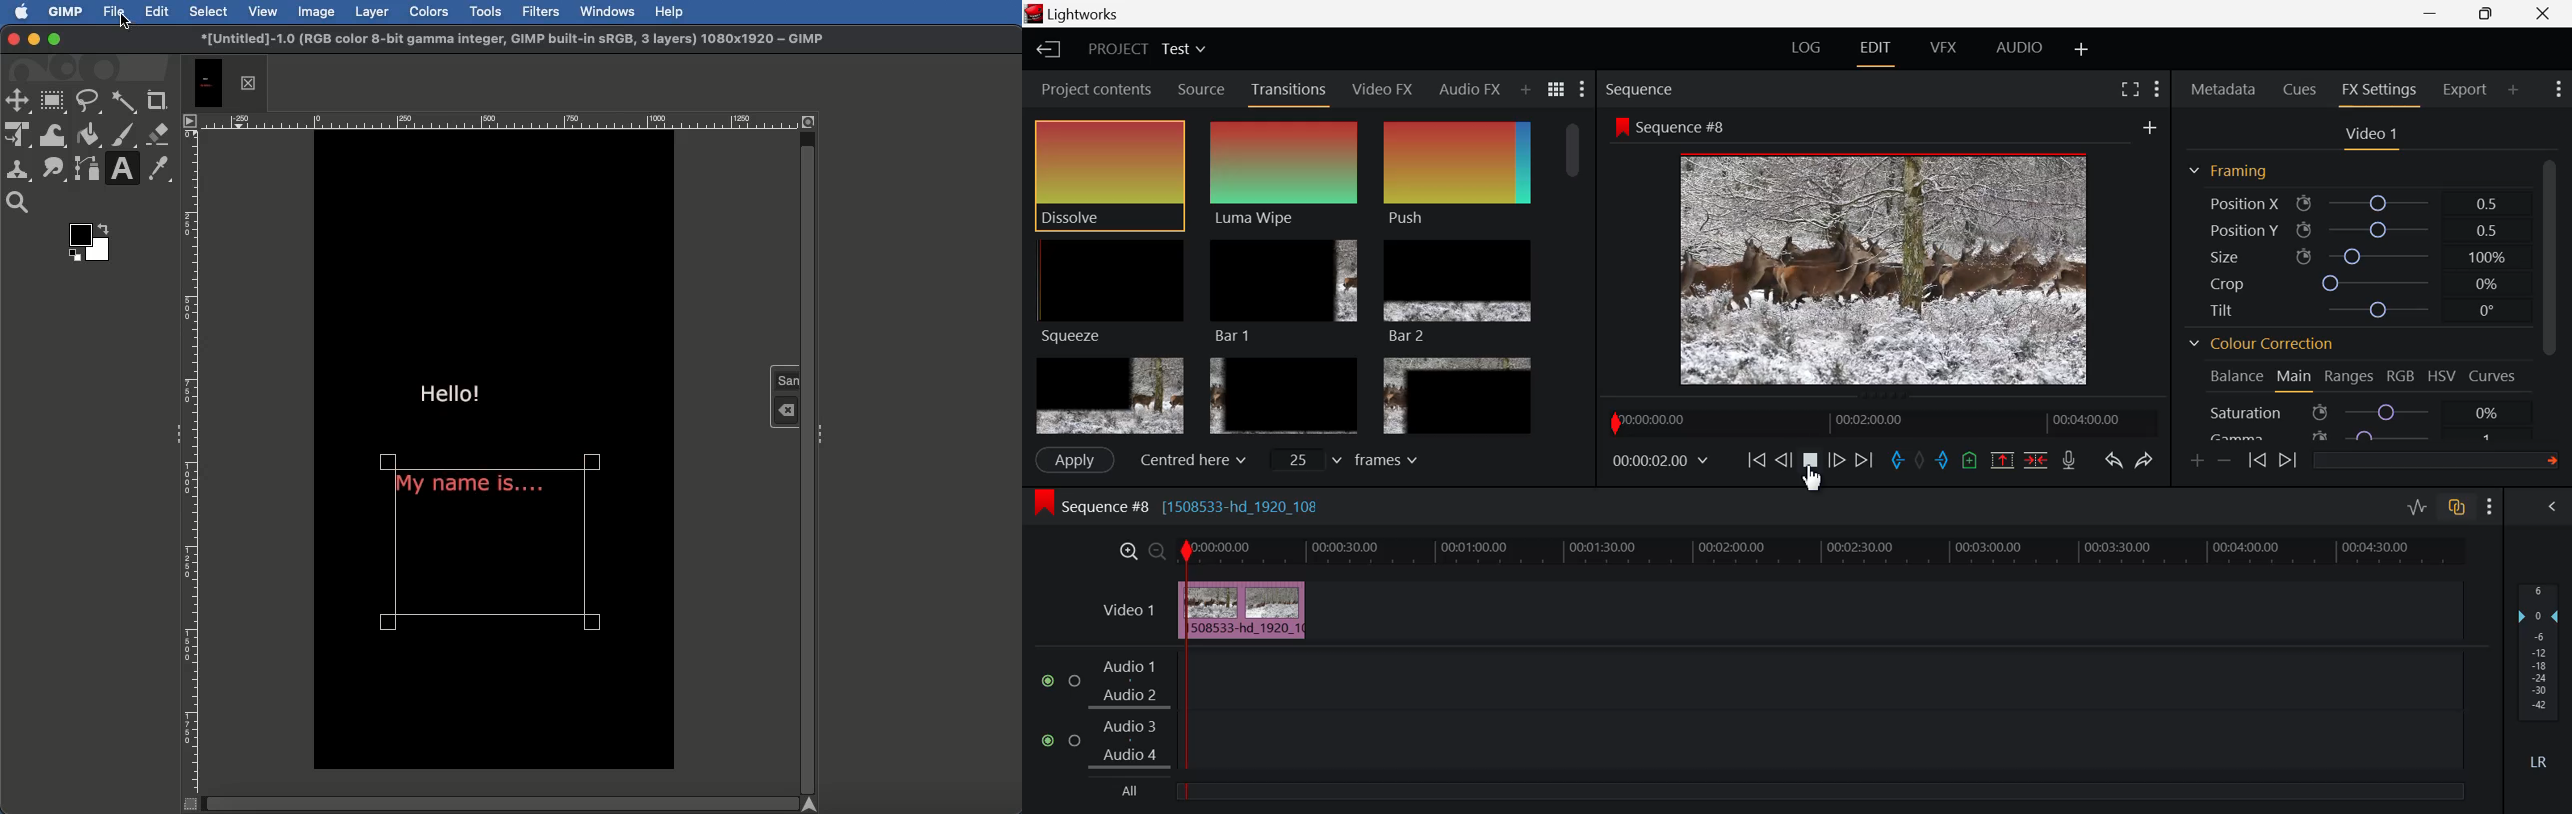 Image resolution: width=2576 pixels, height=840 pixels. I want to click on Crop, so click(157, 100).